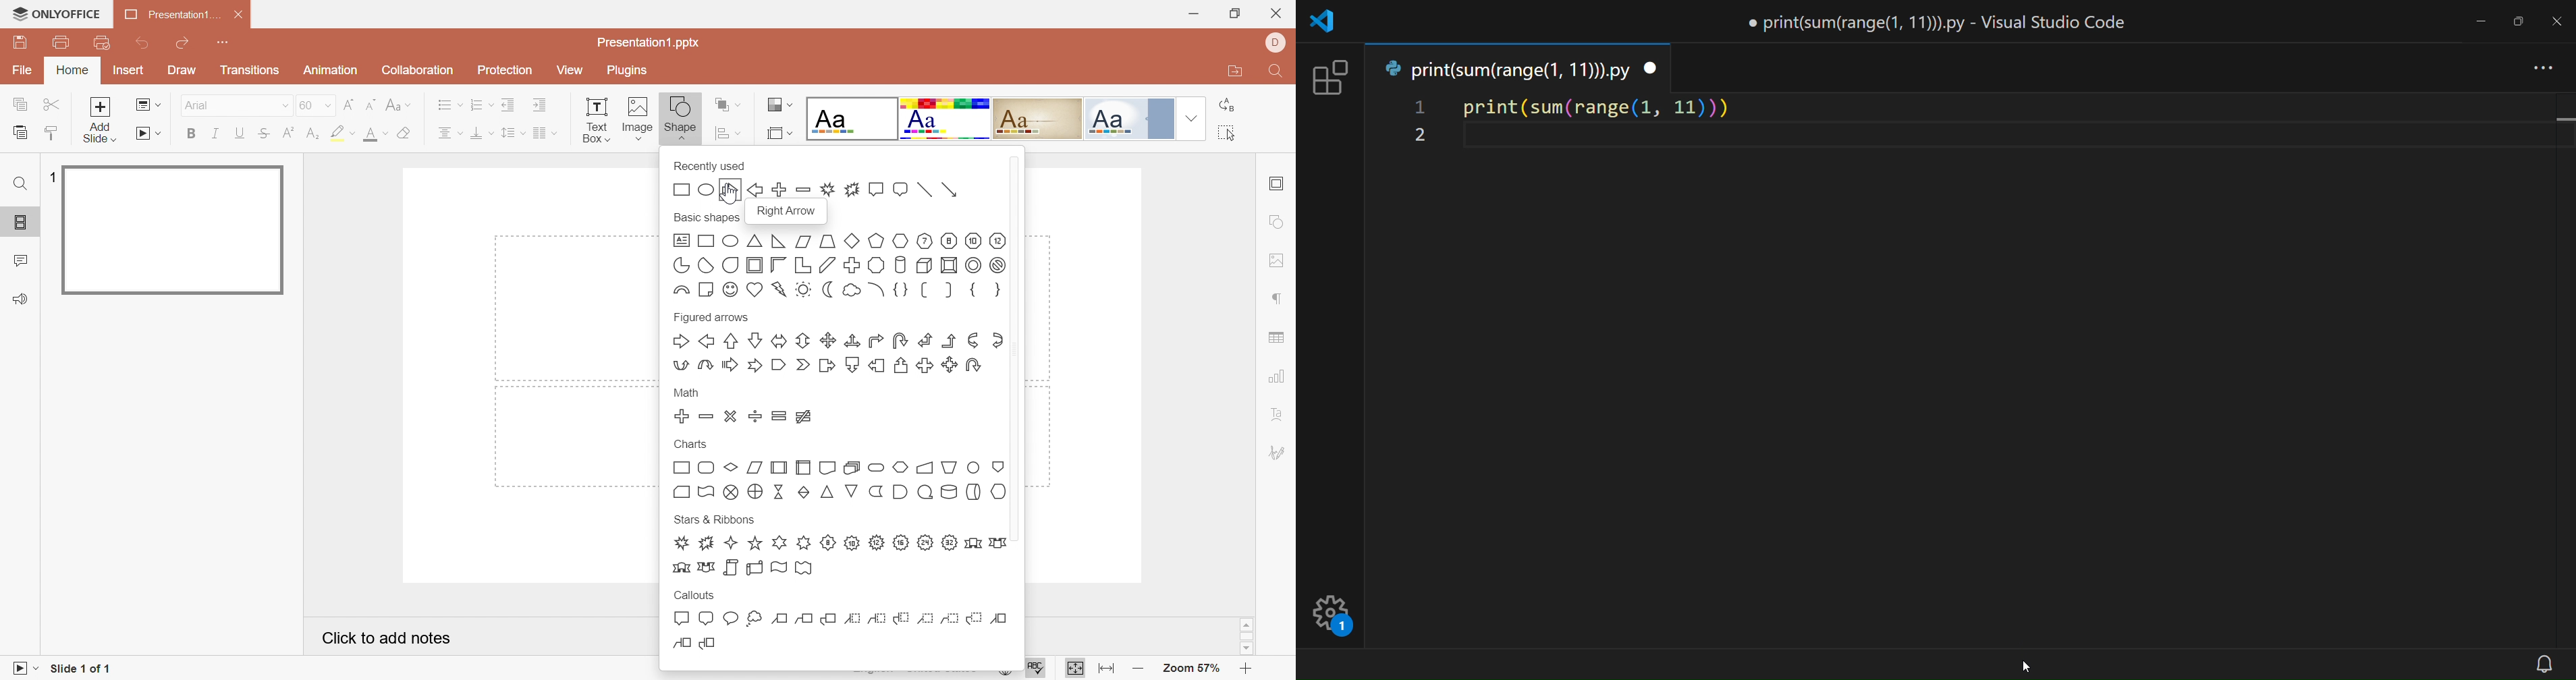 The width and height of the screenshot is (2576, 700). Describe the element at coordinates (1278, 260) in the screenshot. I see `Image settings` at that location.